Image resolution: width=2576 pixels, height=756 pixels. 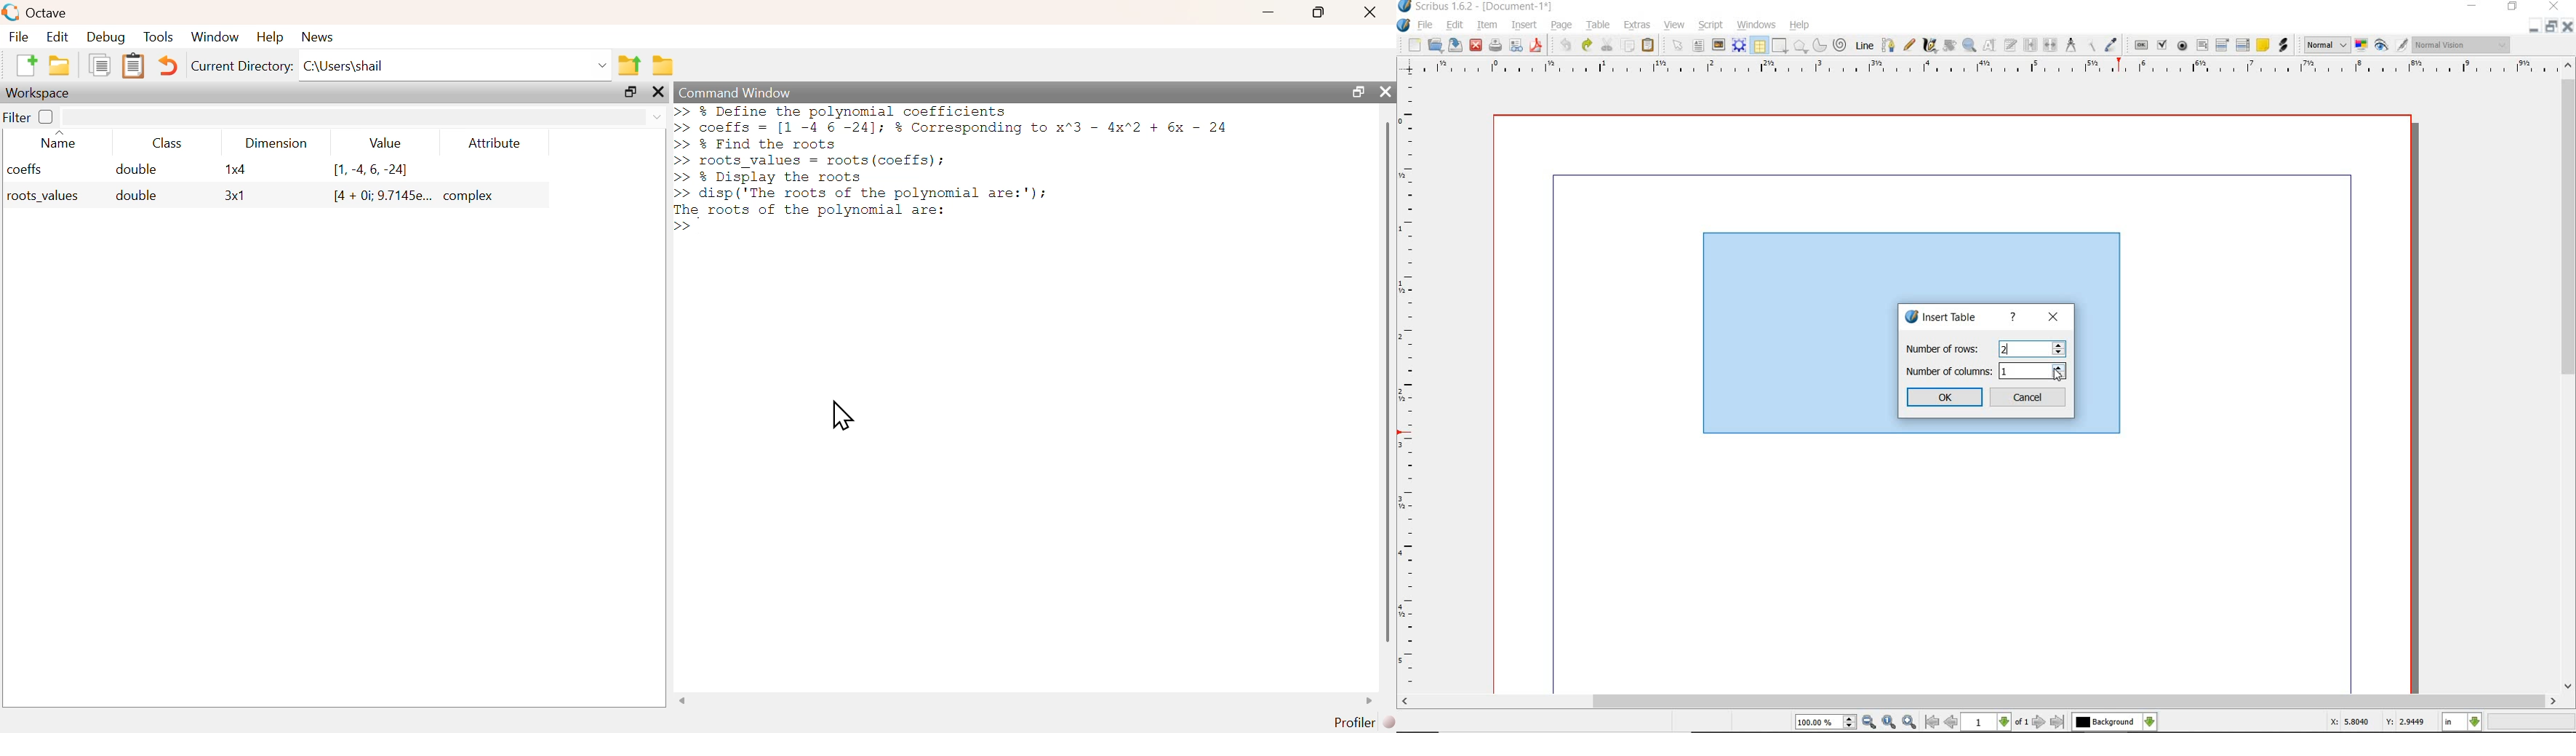 I want to click on rotate item, so click(x=1948, y=46).